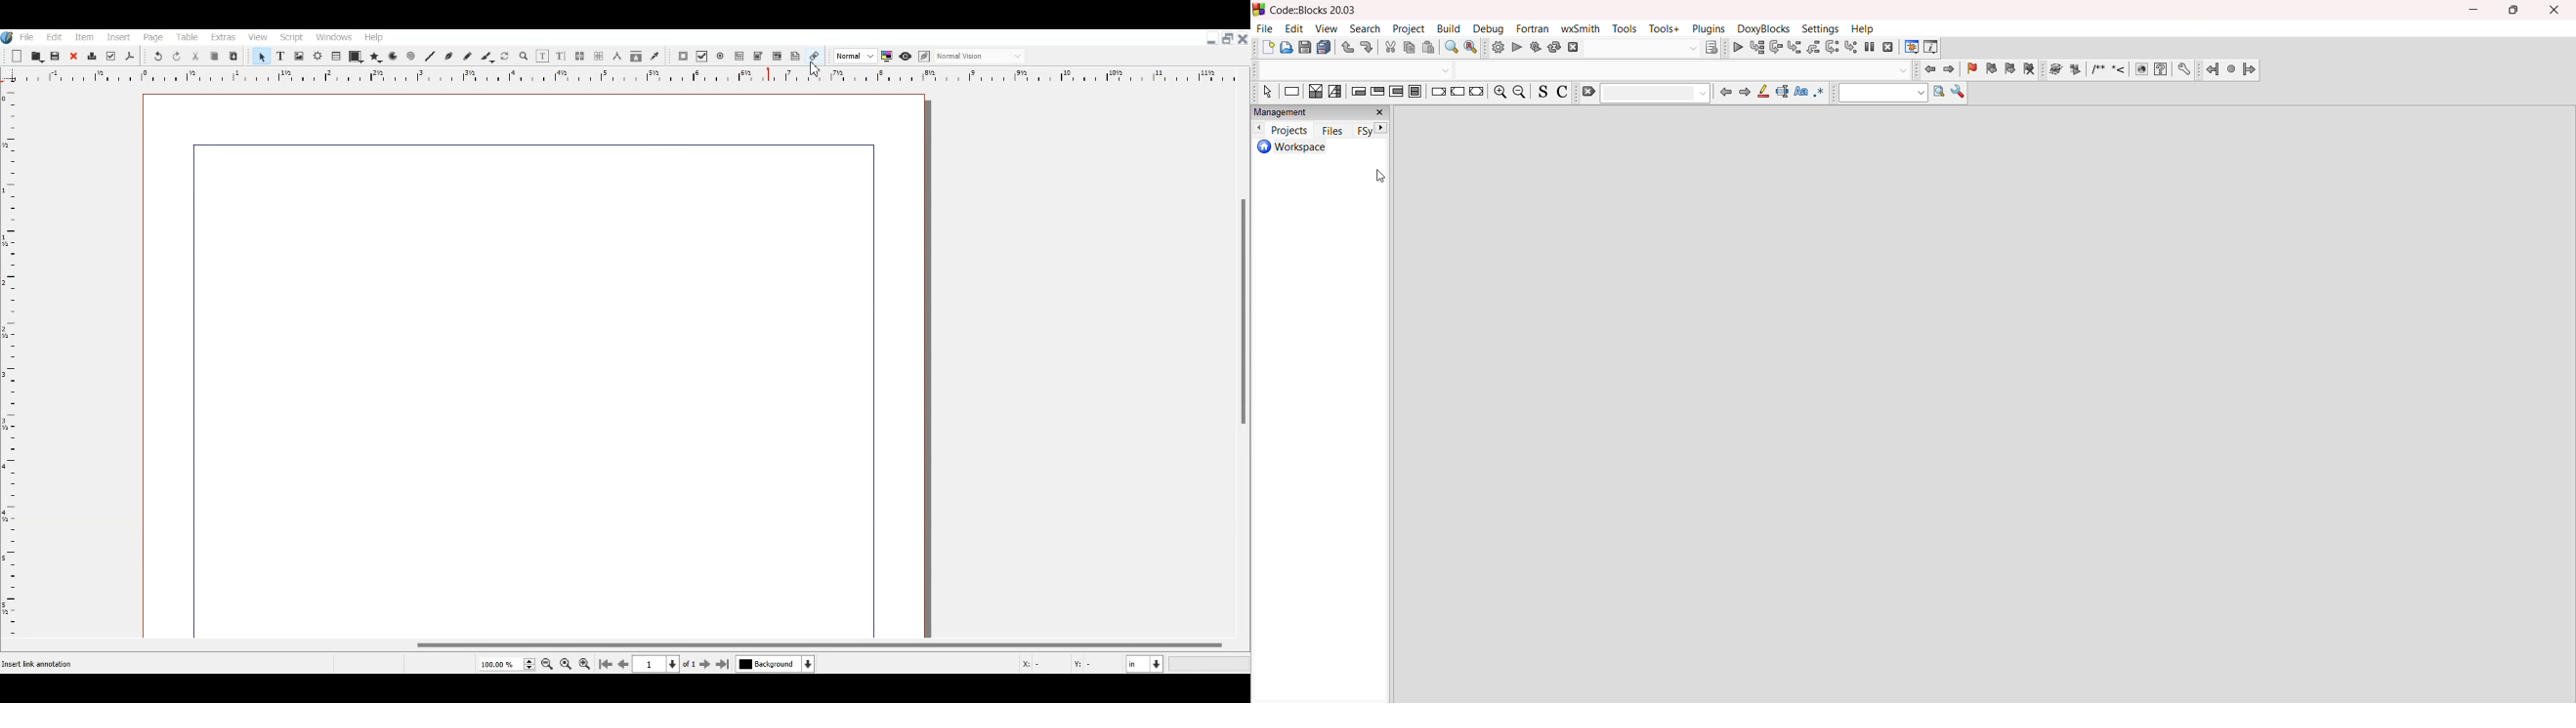  Describe the element at coordinates (356, 57) in the screenshot. I see `Shape` at that location.